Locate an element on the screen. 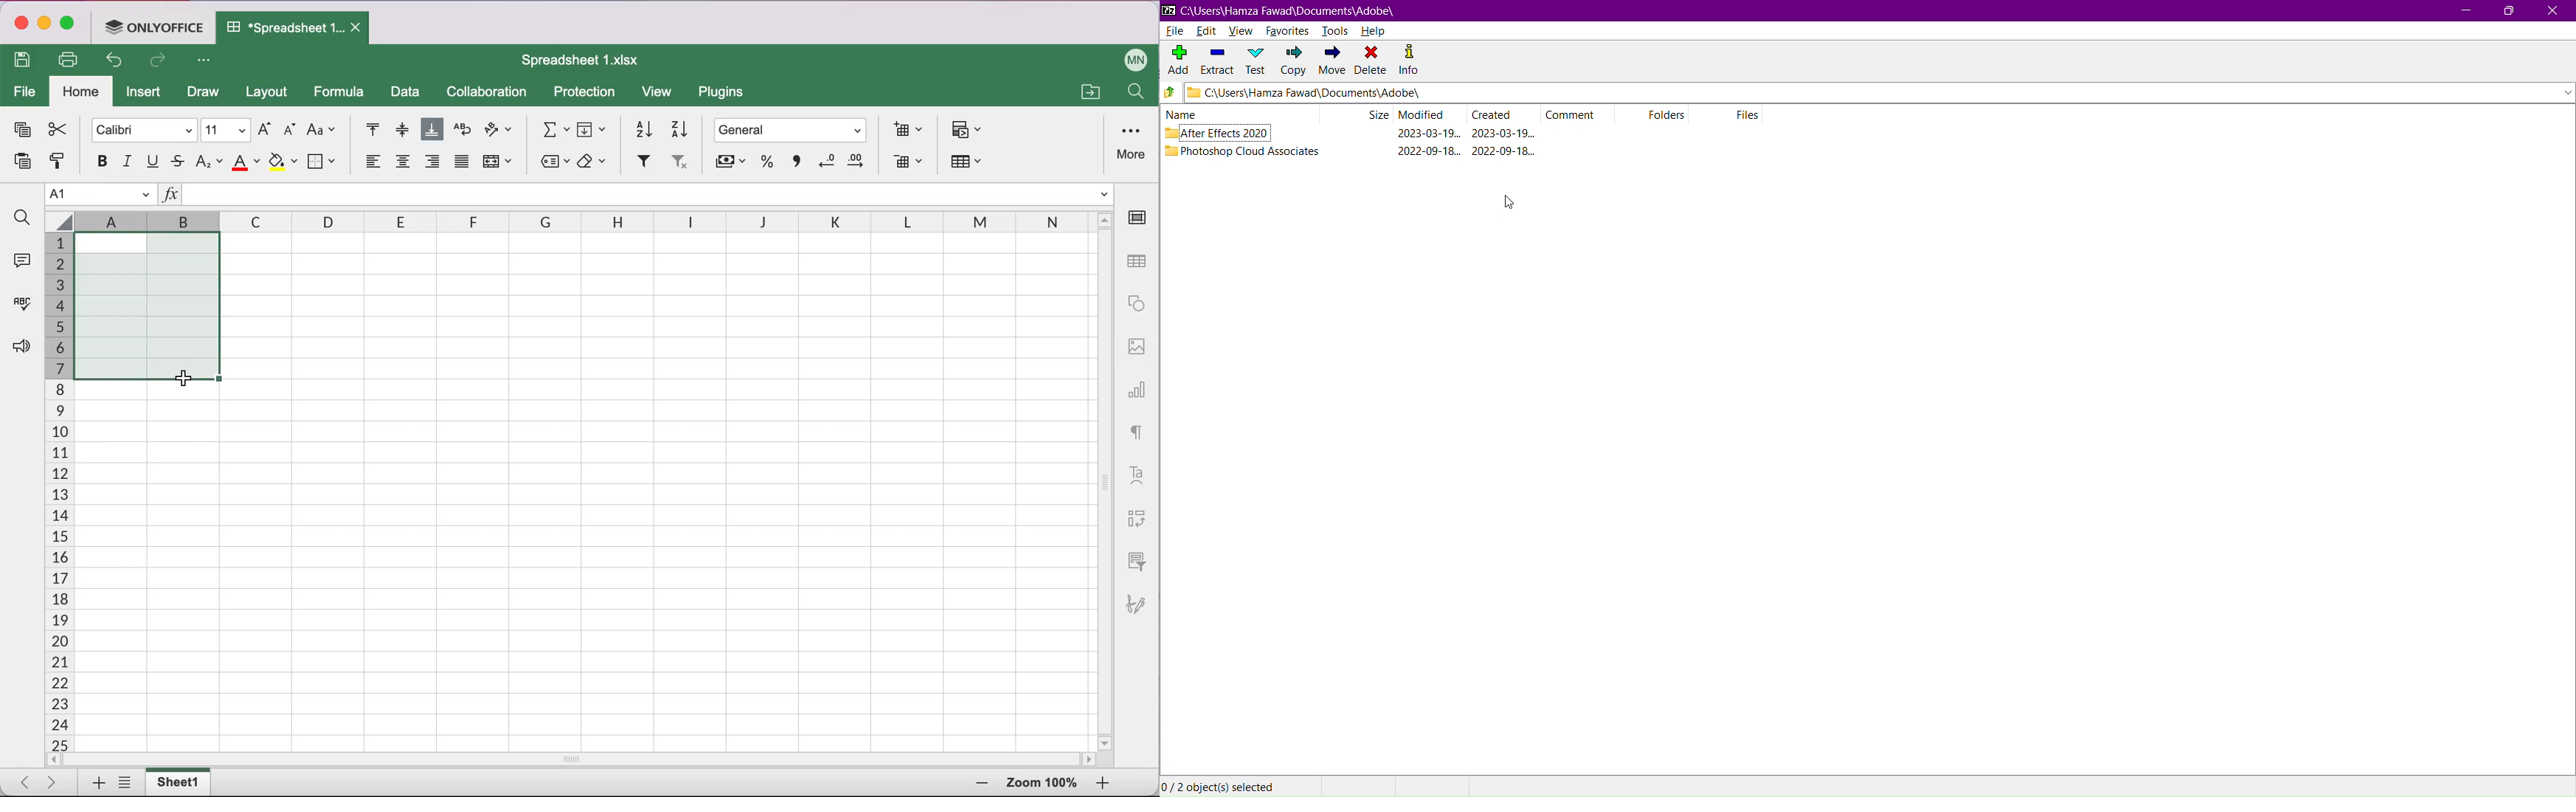  more is located at coordinates (1133, 142).